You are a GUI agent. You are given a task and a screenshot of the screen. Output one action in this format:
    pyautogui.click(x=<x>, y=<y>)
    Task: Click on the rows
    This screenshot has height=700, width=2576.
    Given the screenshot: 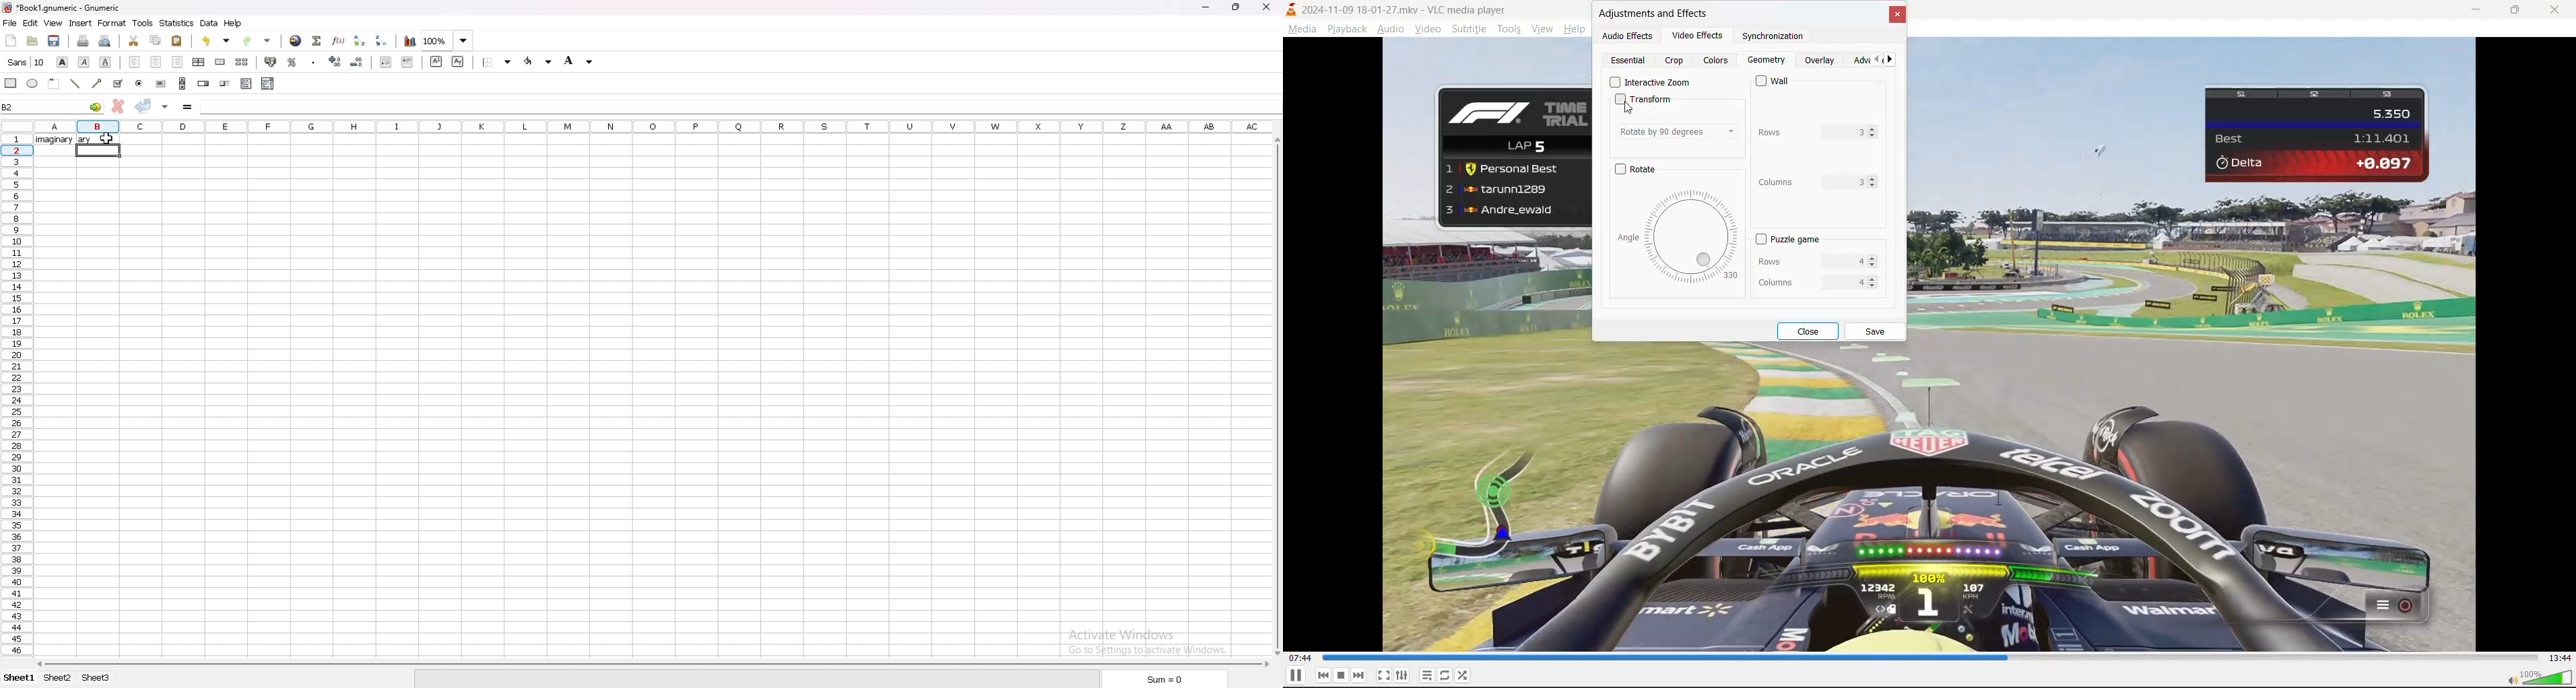 What is the action you would take?
    pyautogui.click(x=1810, y=133)
    